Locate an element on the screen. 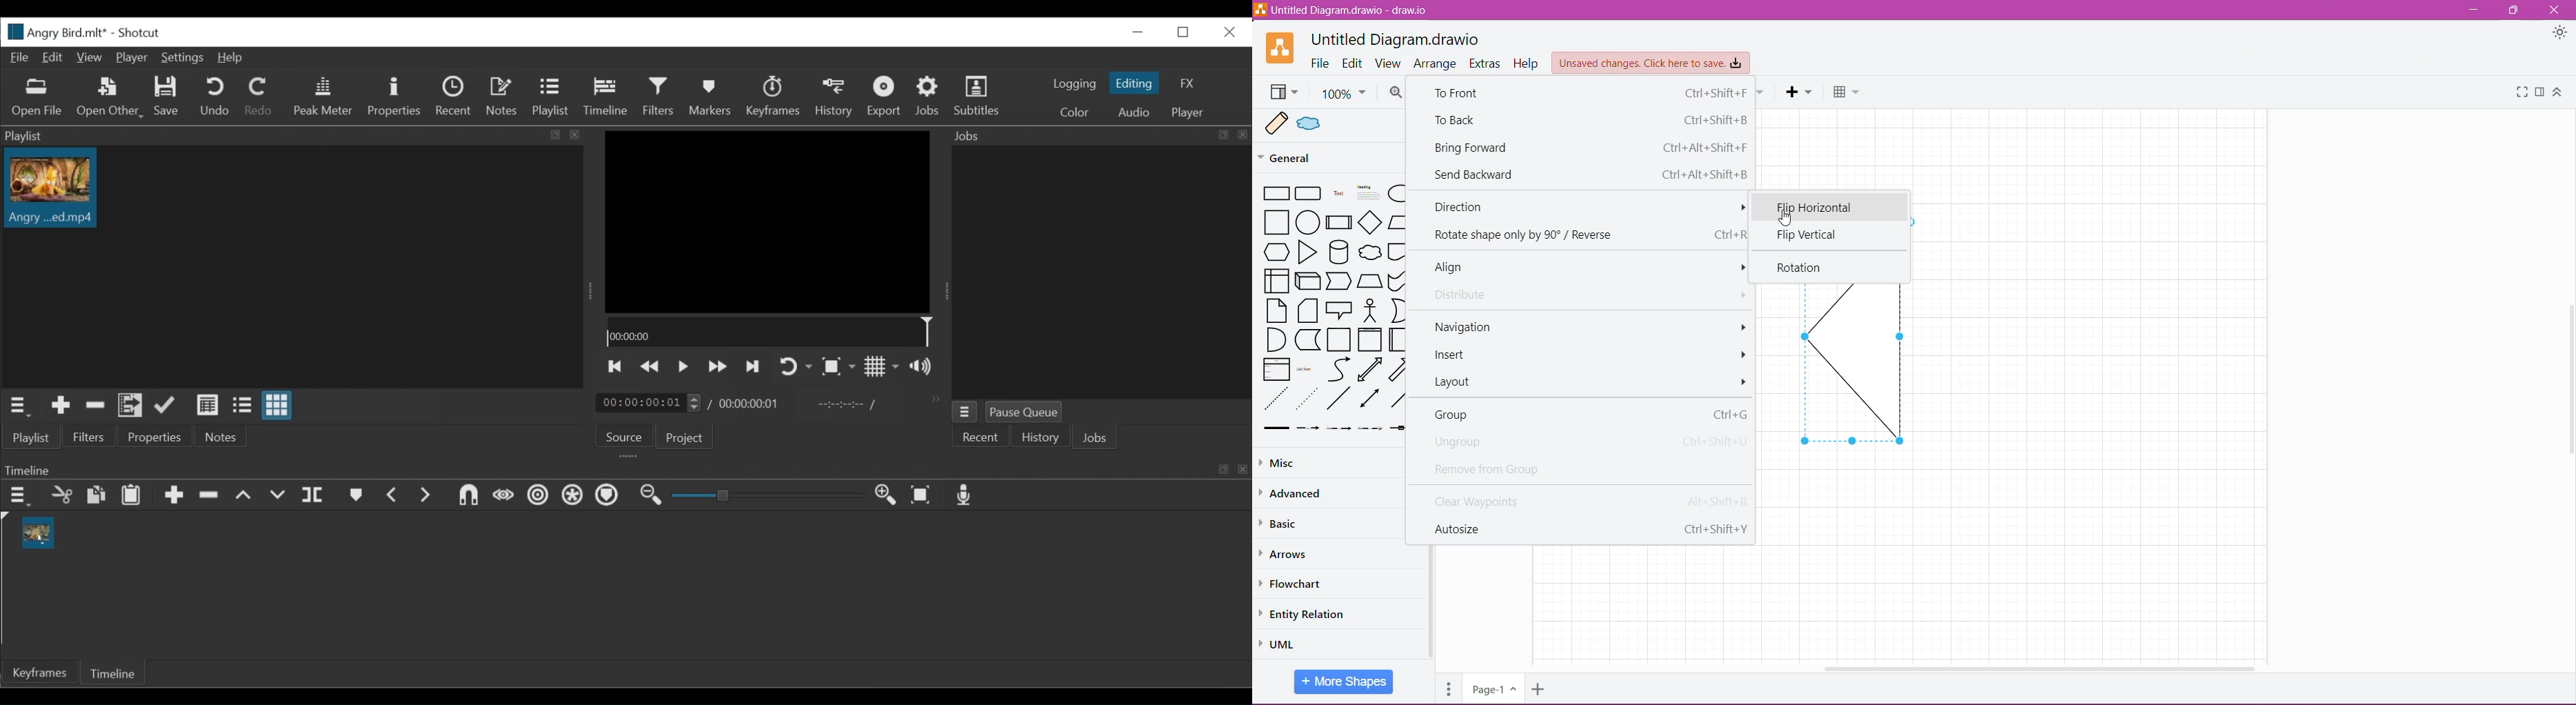  Color is located at coordinates (1075, 111).